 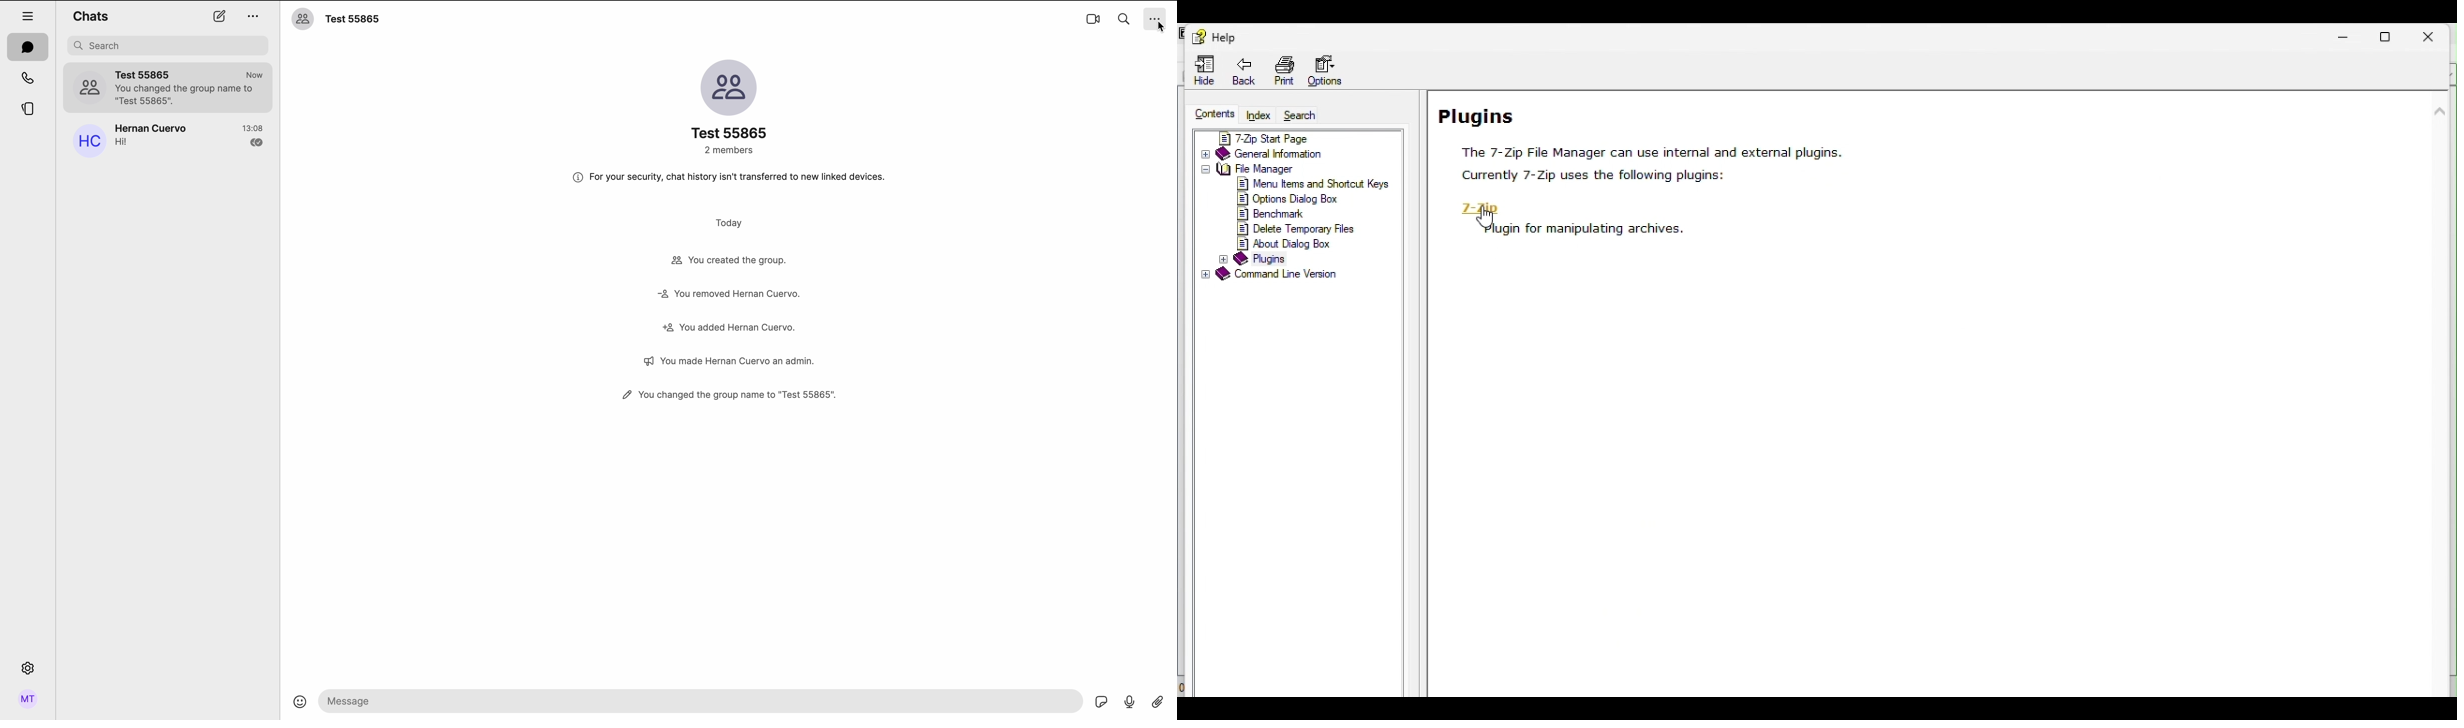 What do you see at coordinates (29, 666) in the screenshot?
I see `settings` at bounding box center [29, 666].